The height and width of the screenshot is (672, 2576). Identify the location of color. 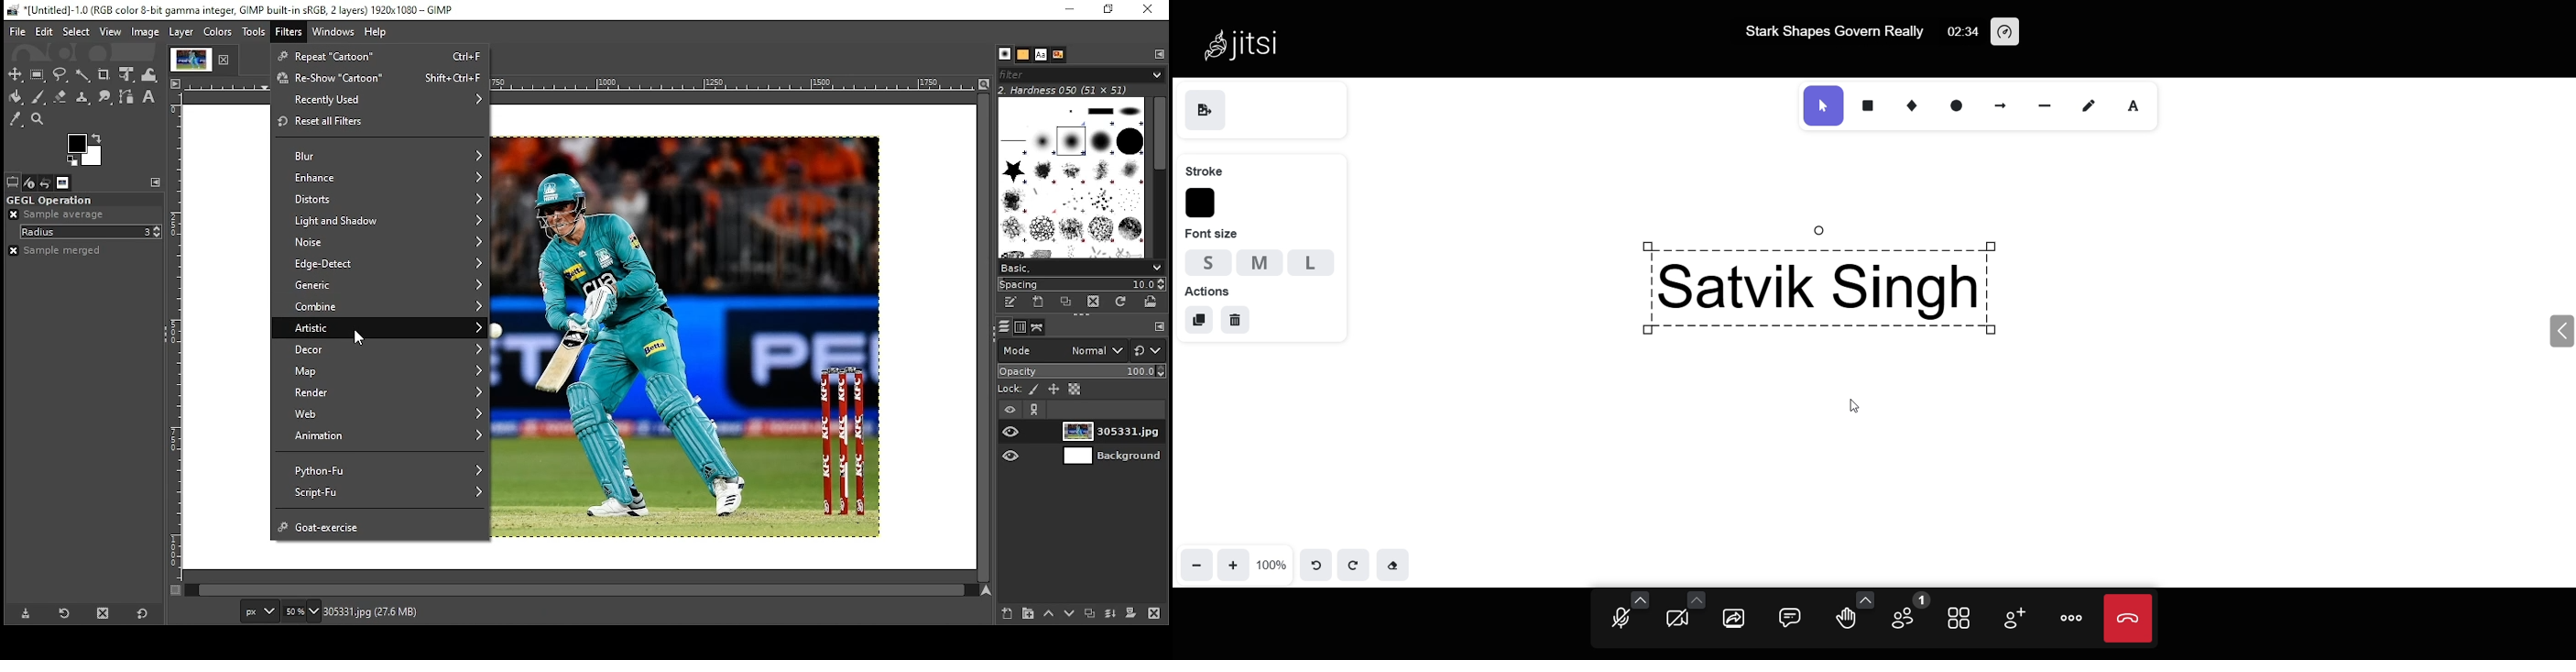
(84, 150).